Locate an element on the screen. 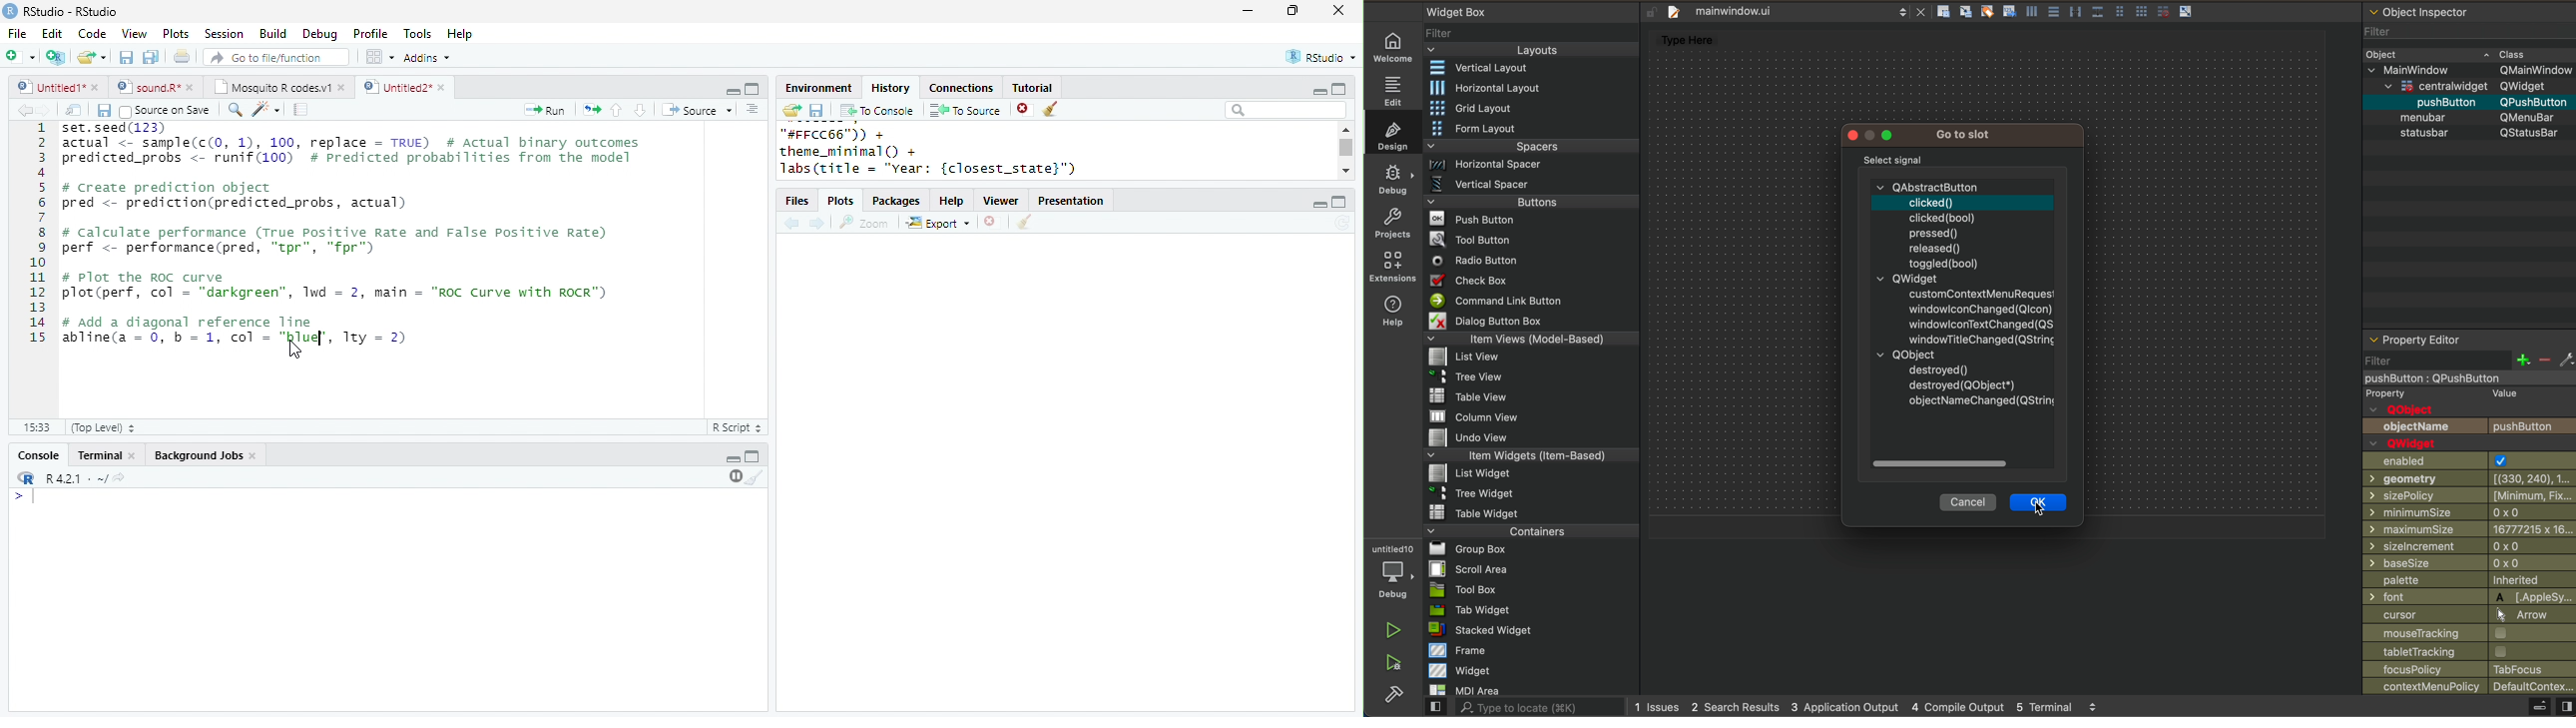 The width and height of the screenshot is (2576, 728). Source is located at coordinates (699, 110).